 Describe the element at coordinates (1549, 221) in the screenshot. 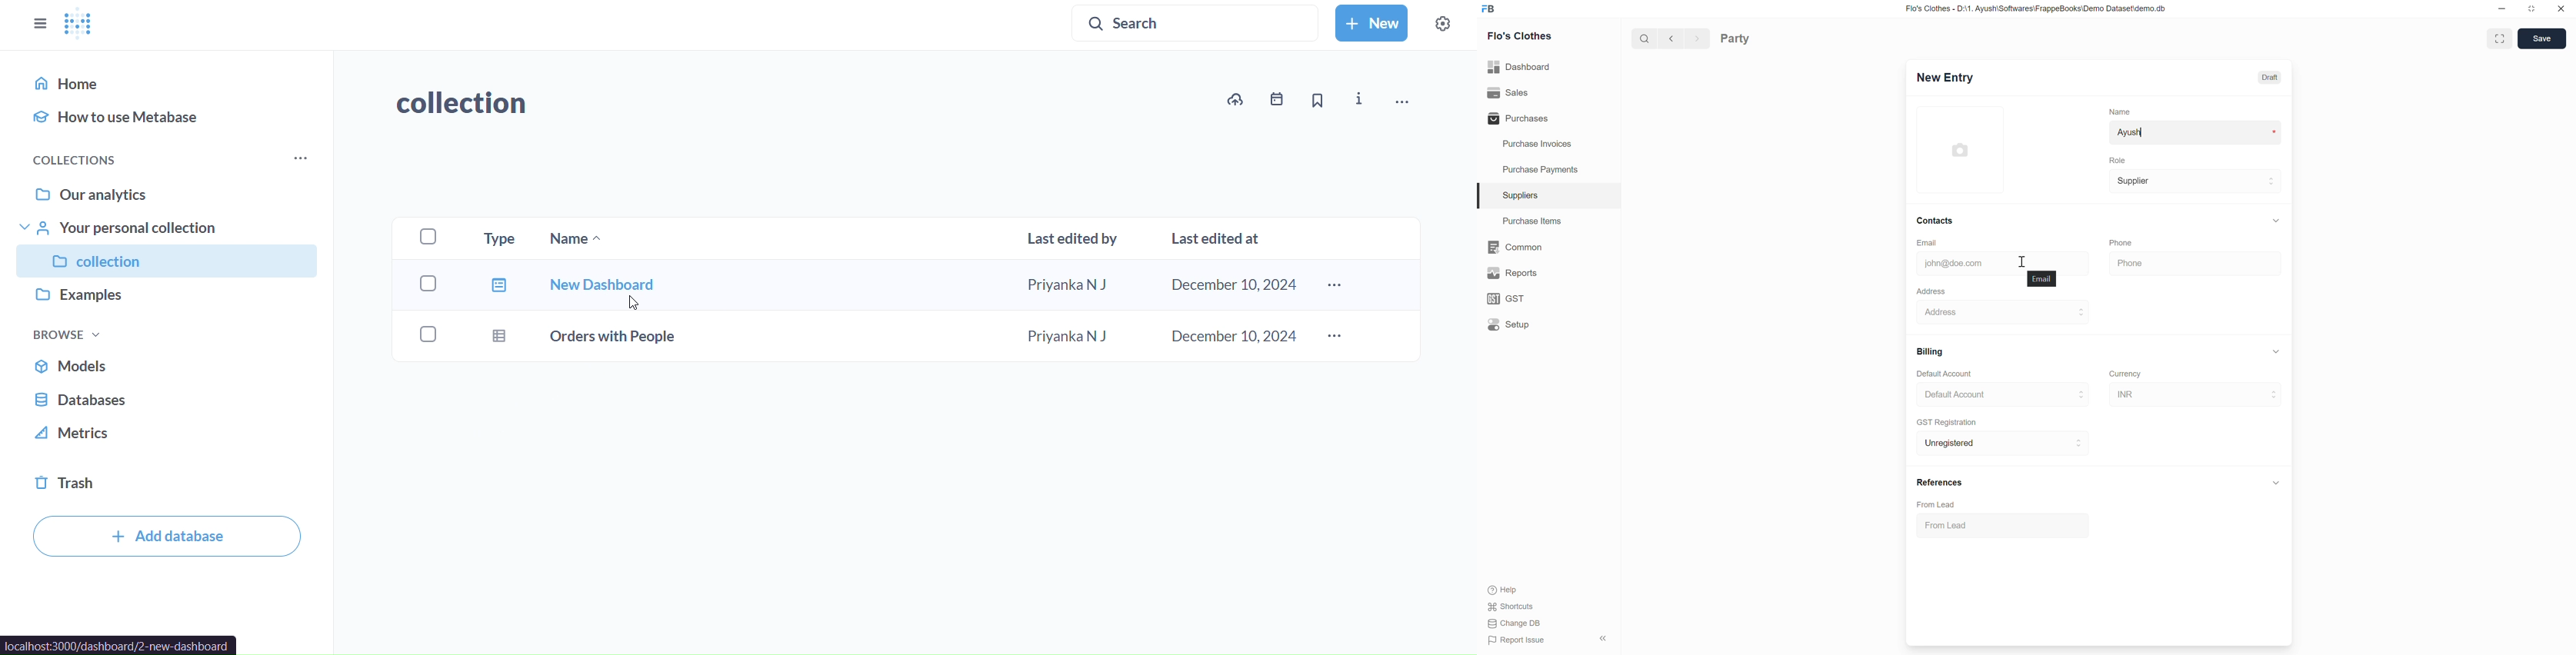

I see `Purchase Items` at that location.